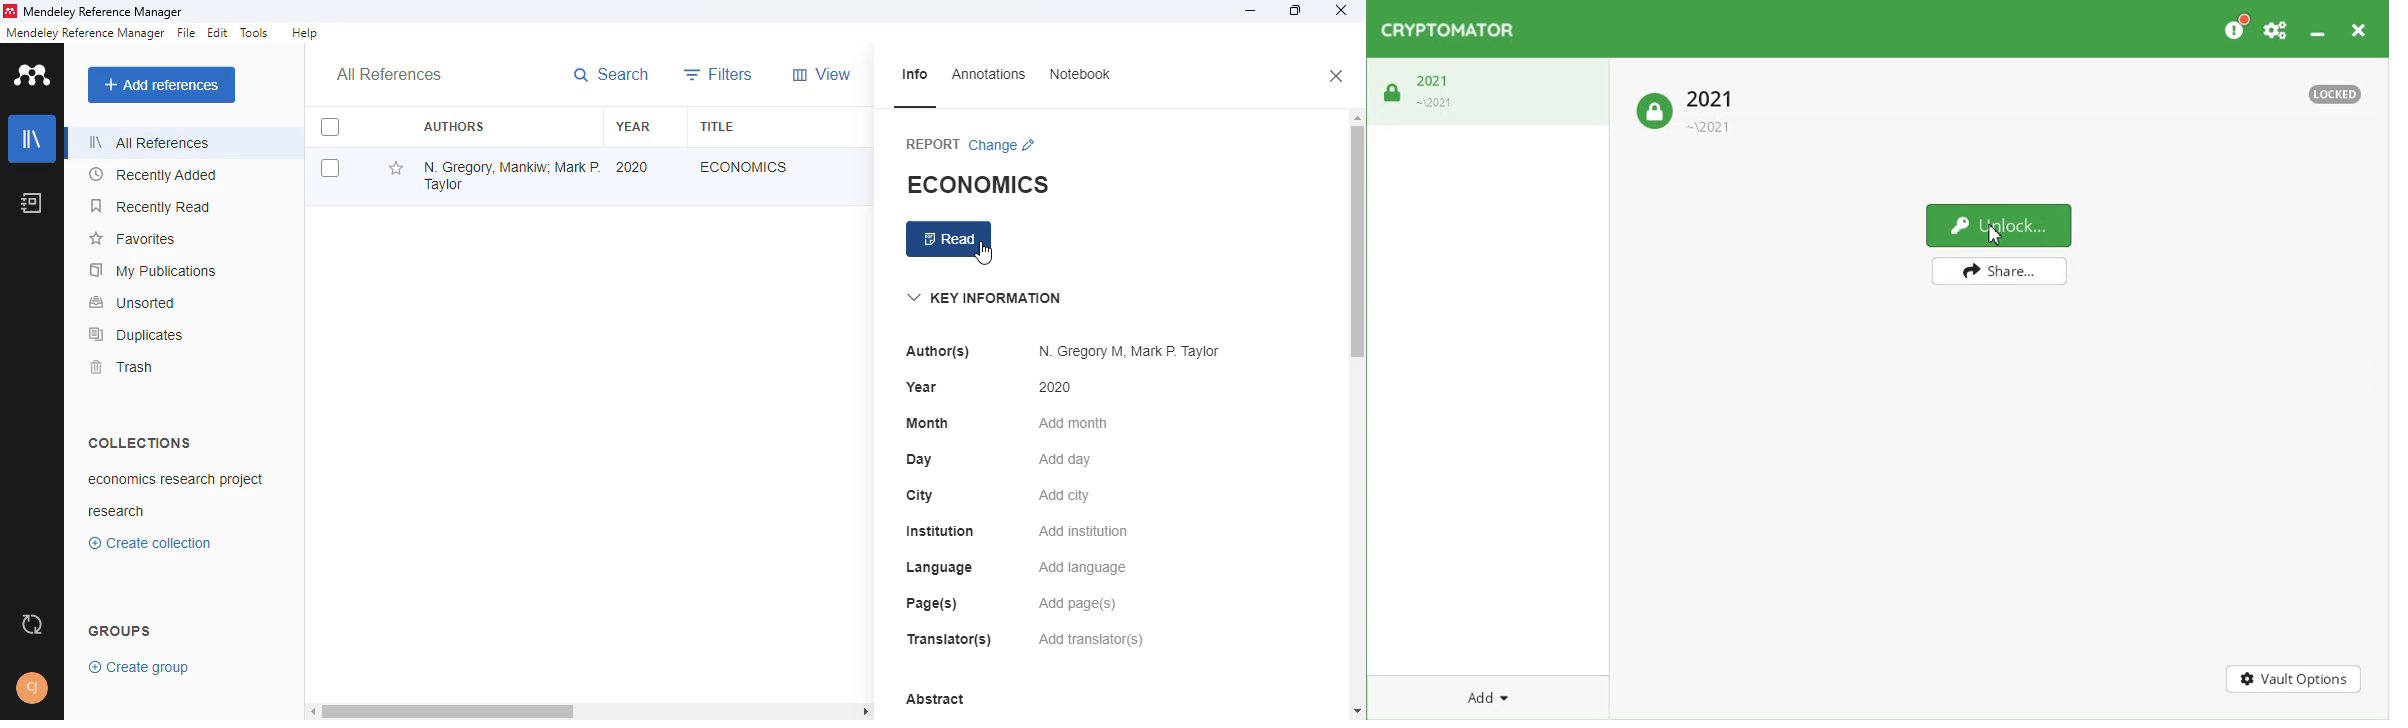  What do you see at coordinates (2276, 27) in the screenshot?
I see `Preferences` at bounding box center [2276, 27].